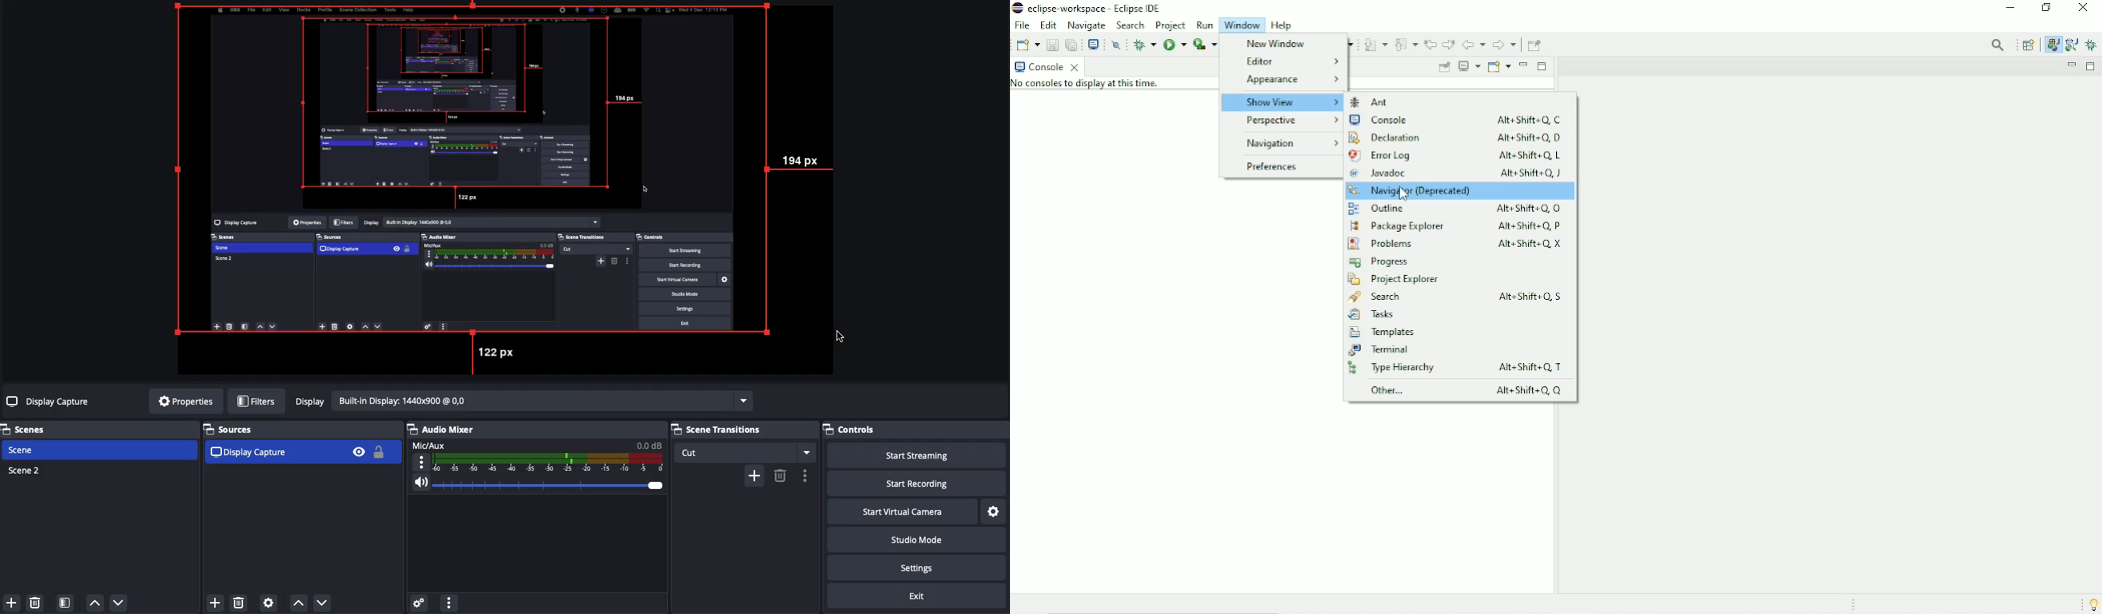 Image resolution: width=2128 pixels, height=616 pixels. Describe the element at coordinates (182, 401) in the screenshot. I see `Properties` at that location.